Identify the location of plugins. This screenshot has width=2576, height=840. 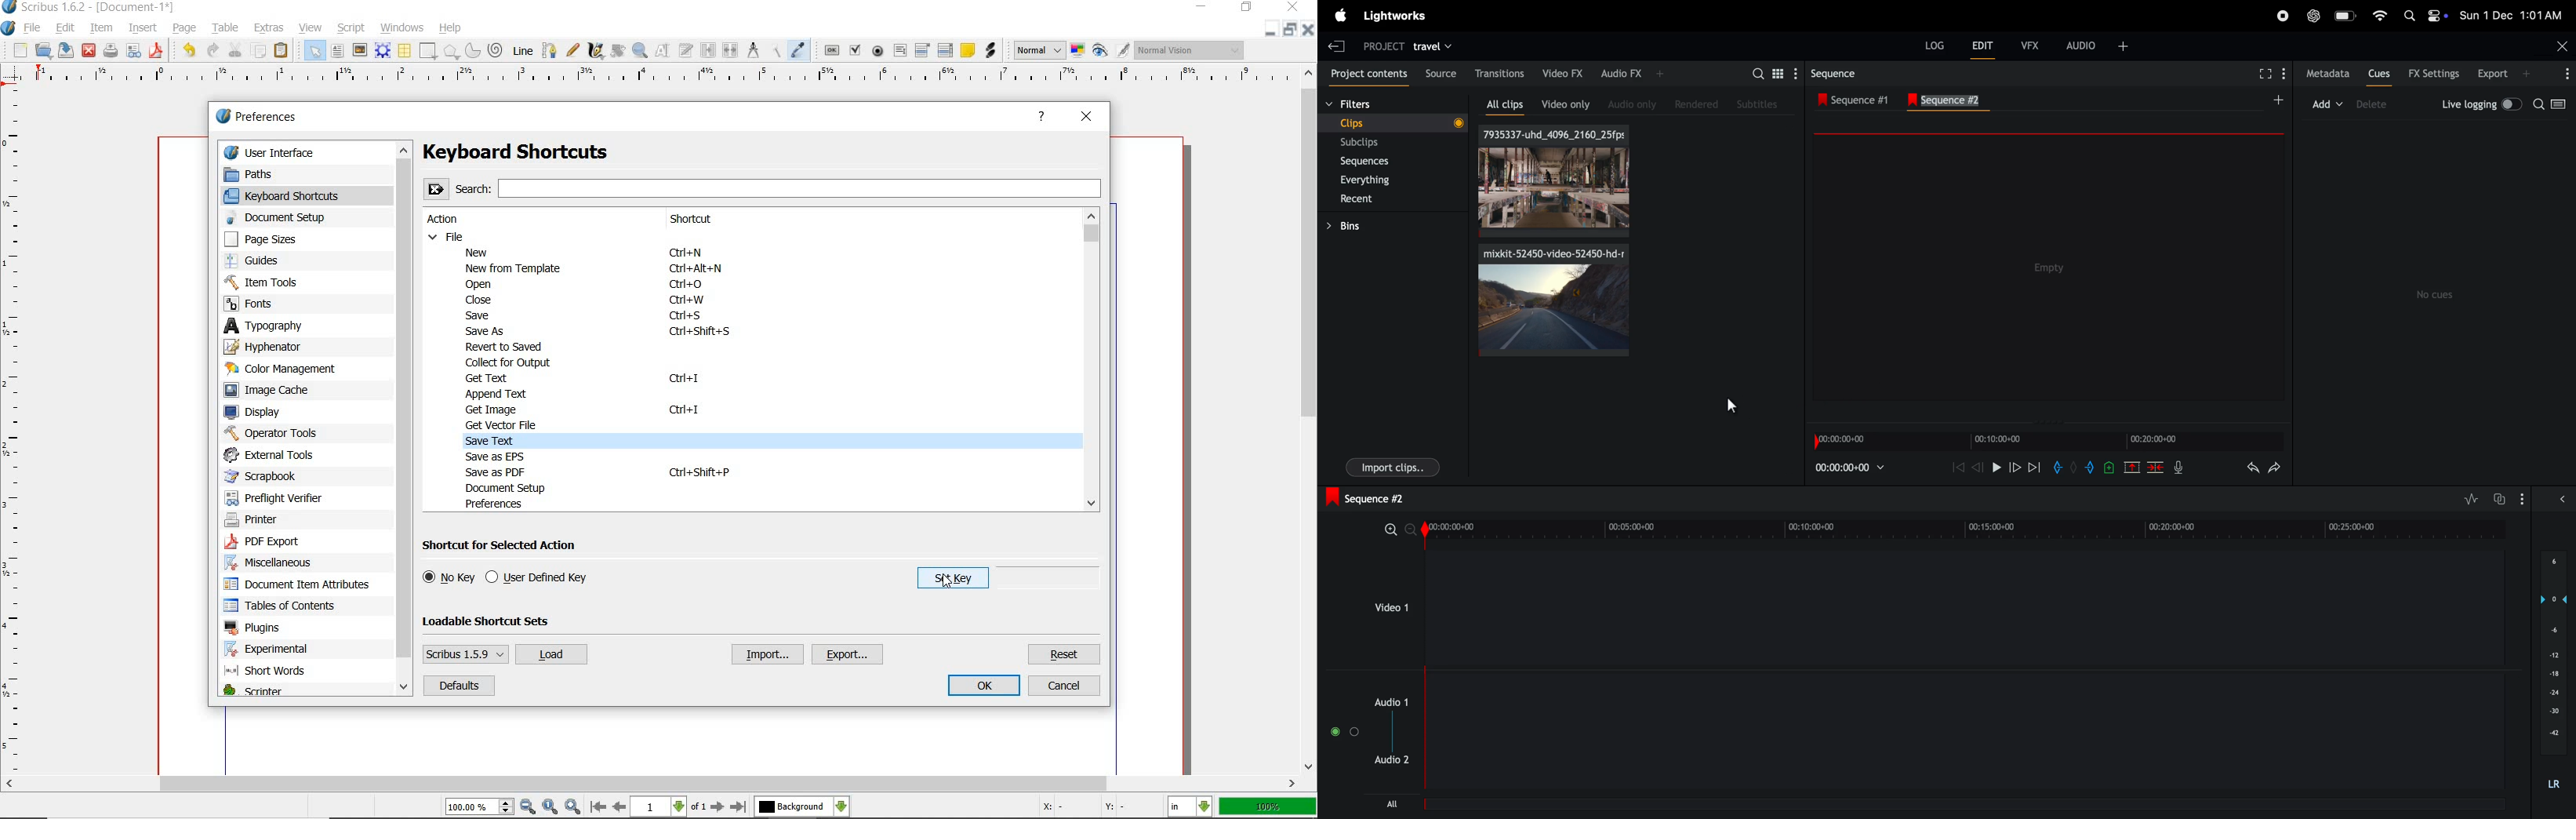
(255, 628).